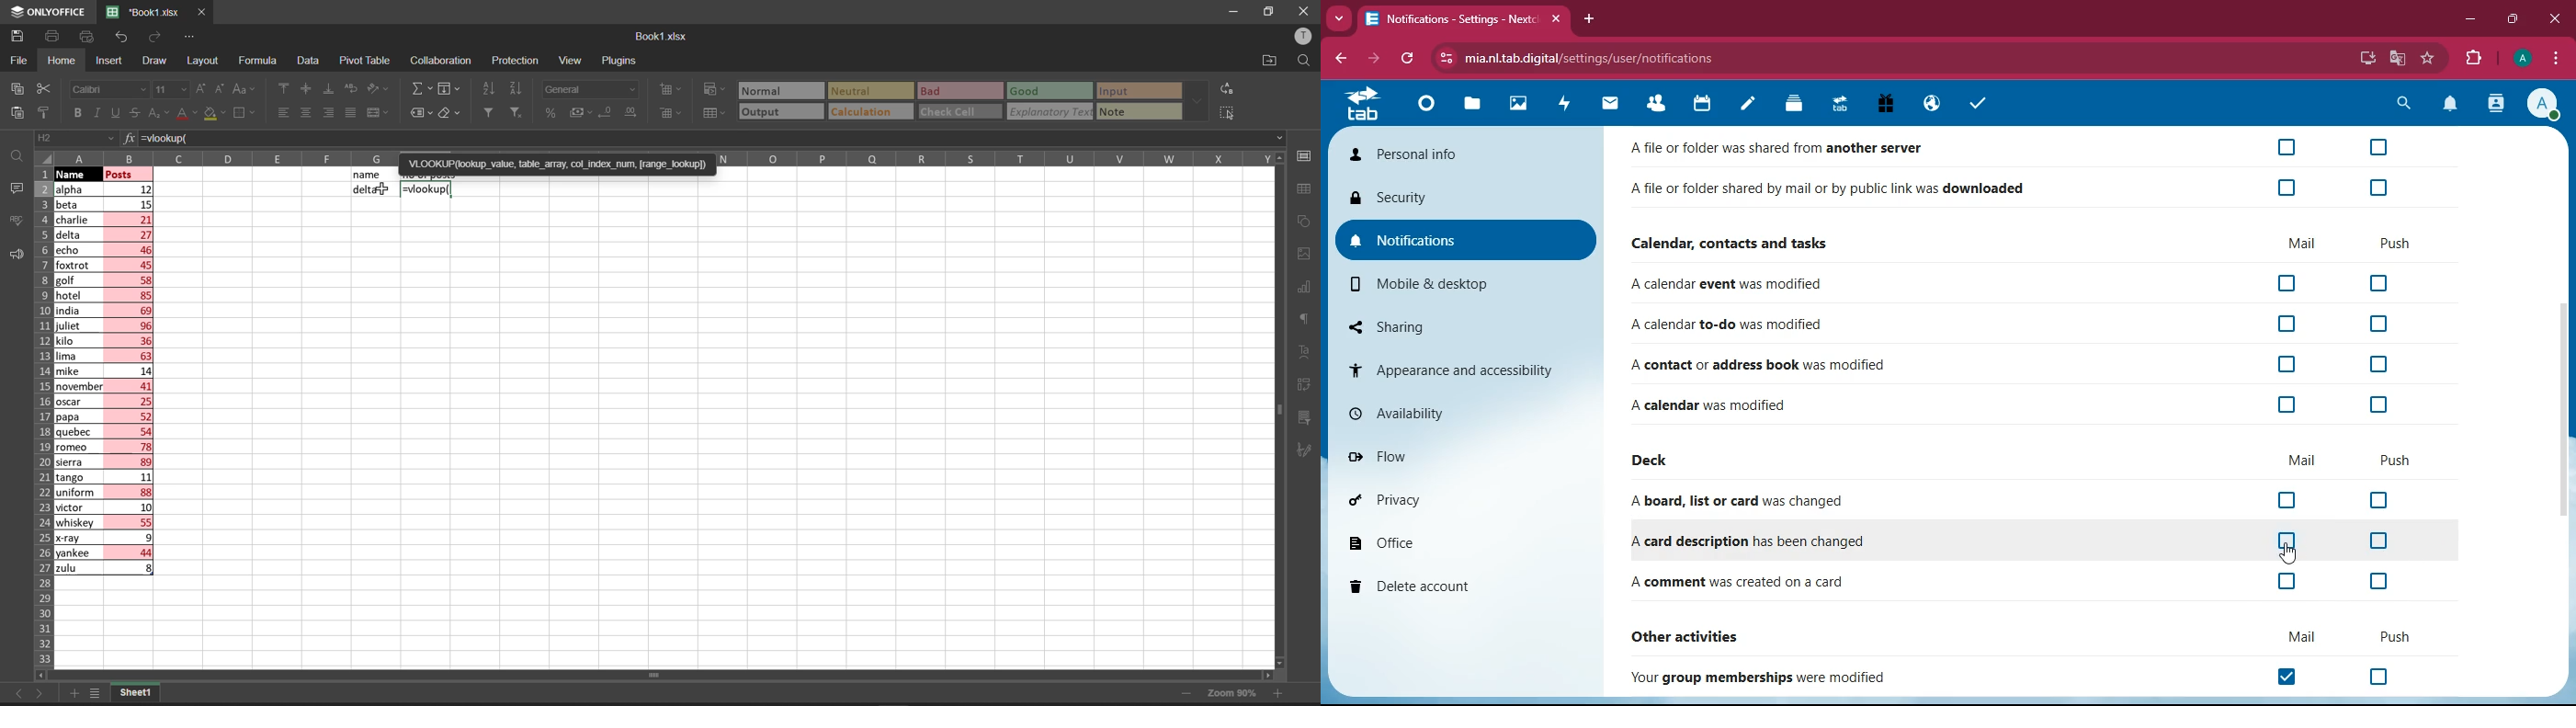 This screenshot has width=2576, height=728. What do you see at coordinates (261, 61) in the screenshot?
I see `formula` at bounding box center [261, 61].